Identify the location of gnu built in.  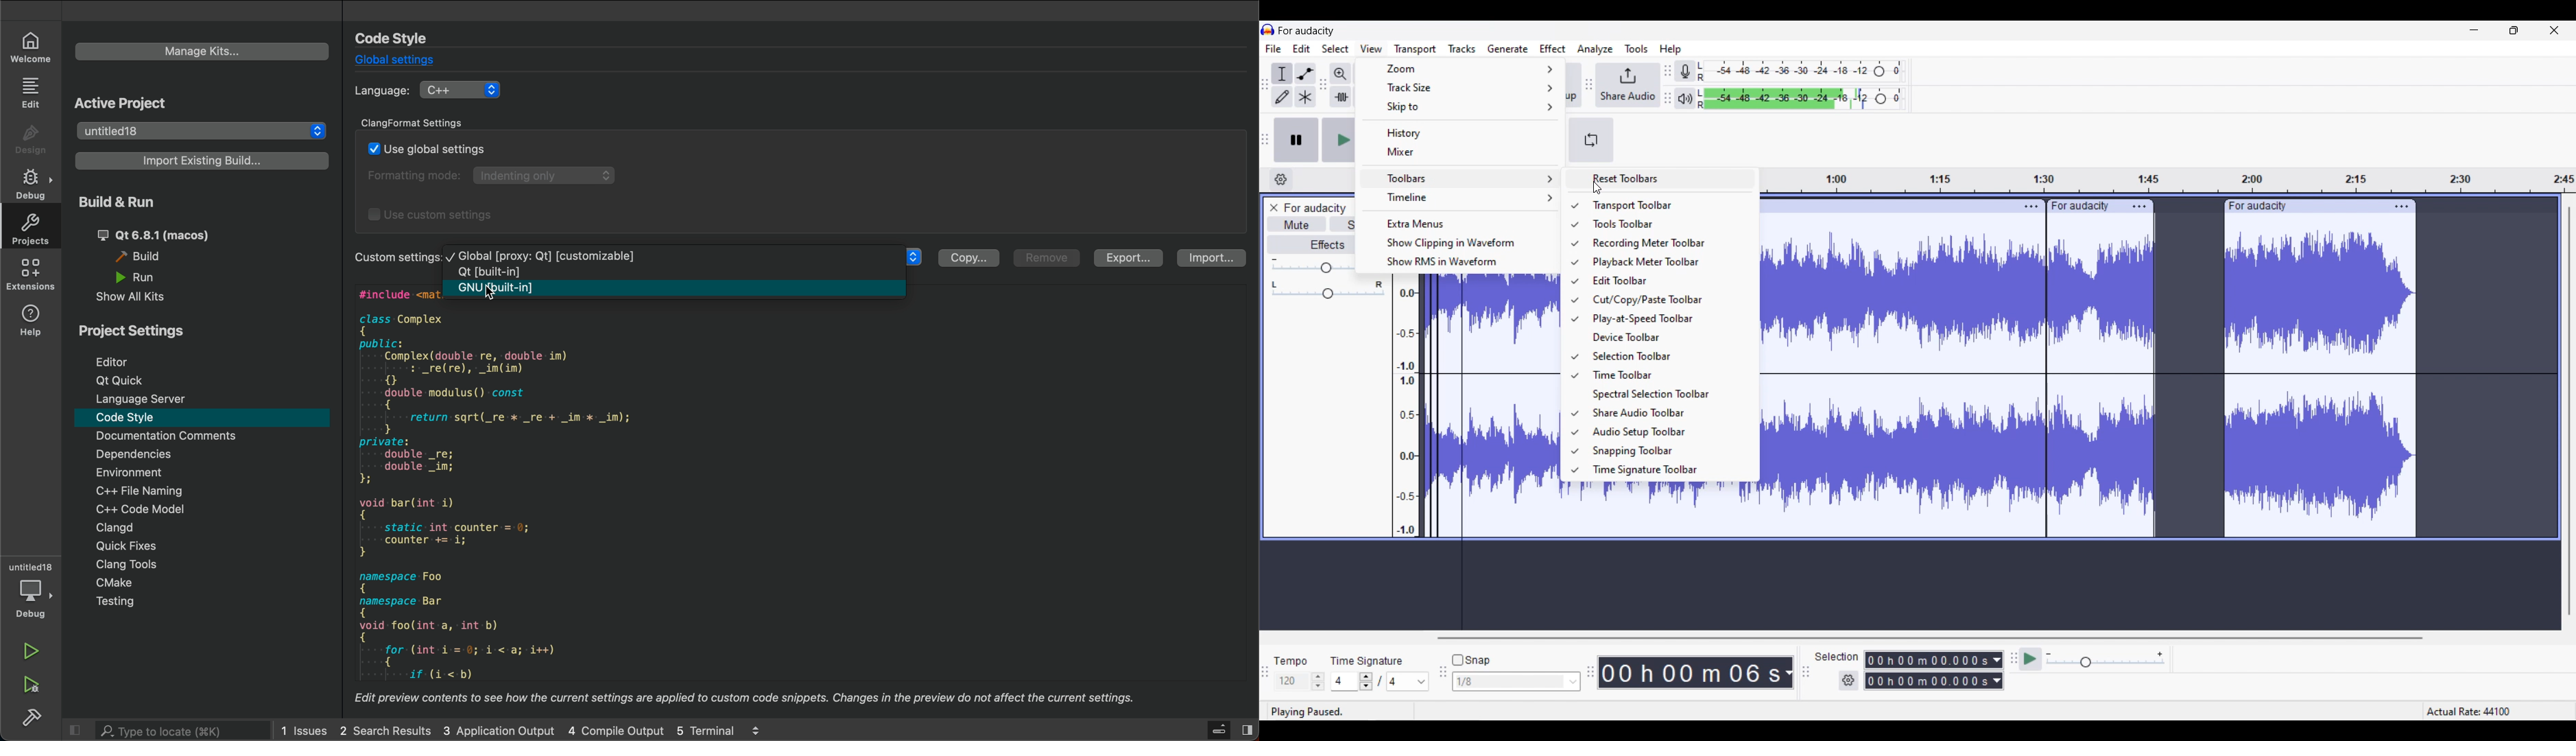
(678, 290).